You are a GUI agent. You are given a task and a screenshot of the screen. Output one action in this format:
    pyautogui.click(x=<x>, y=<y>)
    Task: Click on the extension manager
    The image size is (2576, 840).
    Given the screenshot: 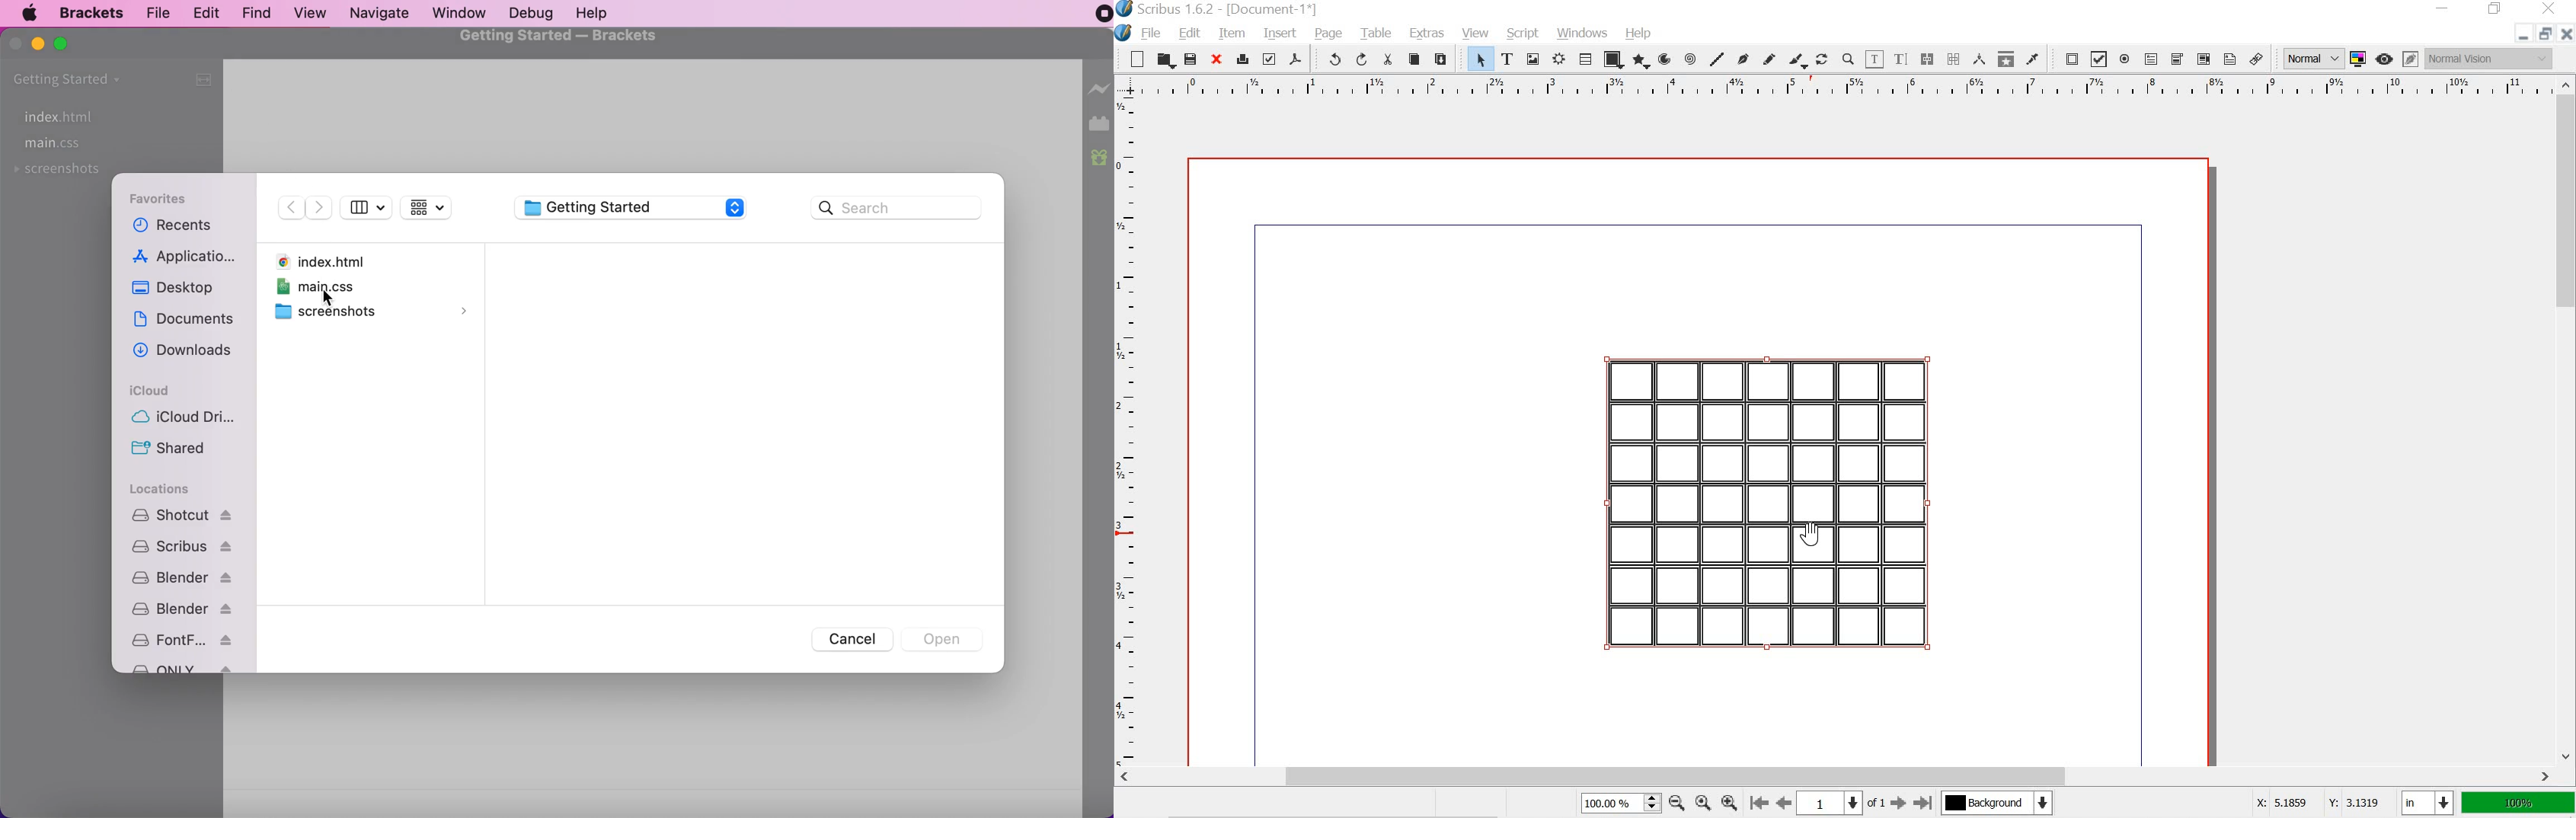 What is the action you would take?
    pyautogui.click(x=1099, y=123)
    